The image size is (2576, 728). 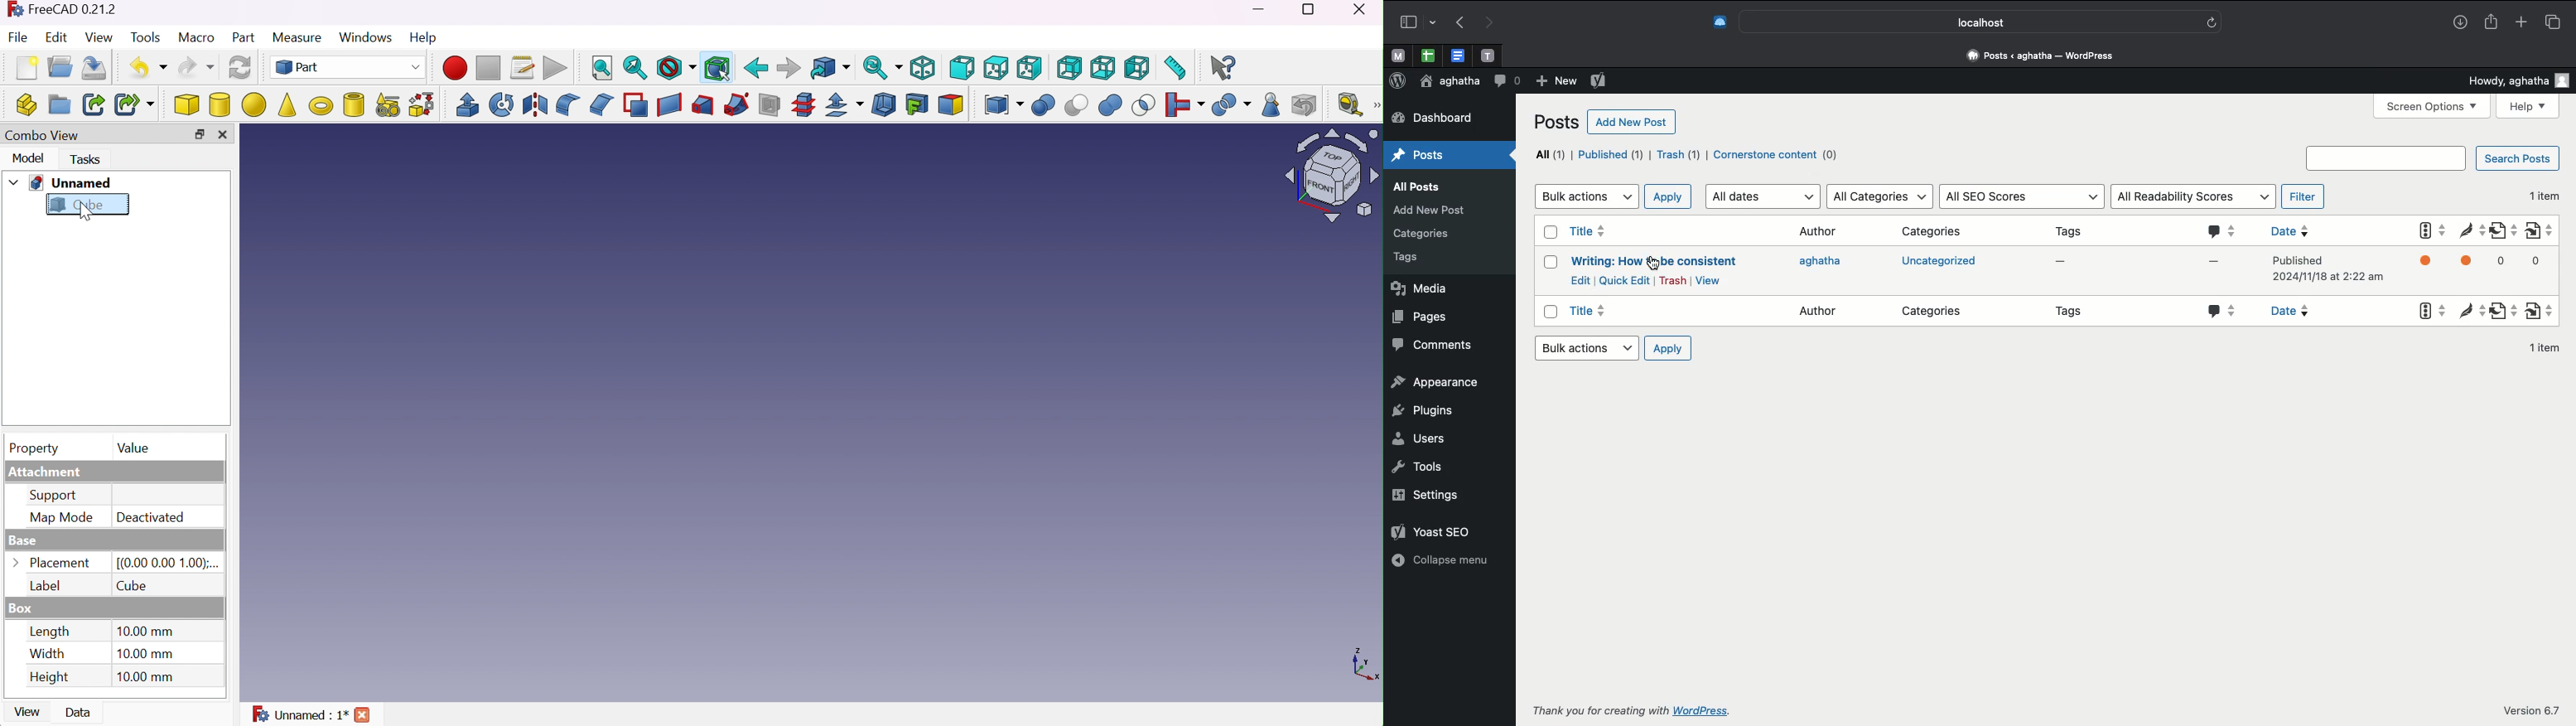 I want to click on Trash, so click(x=1679, y=155).